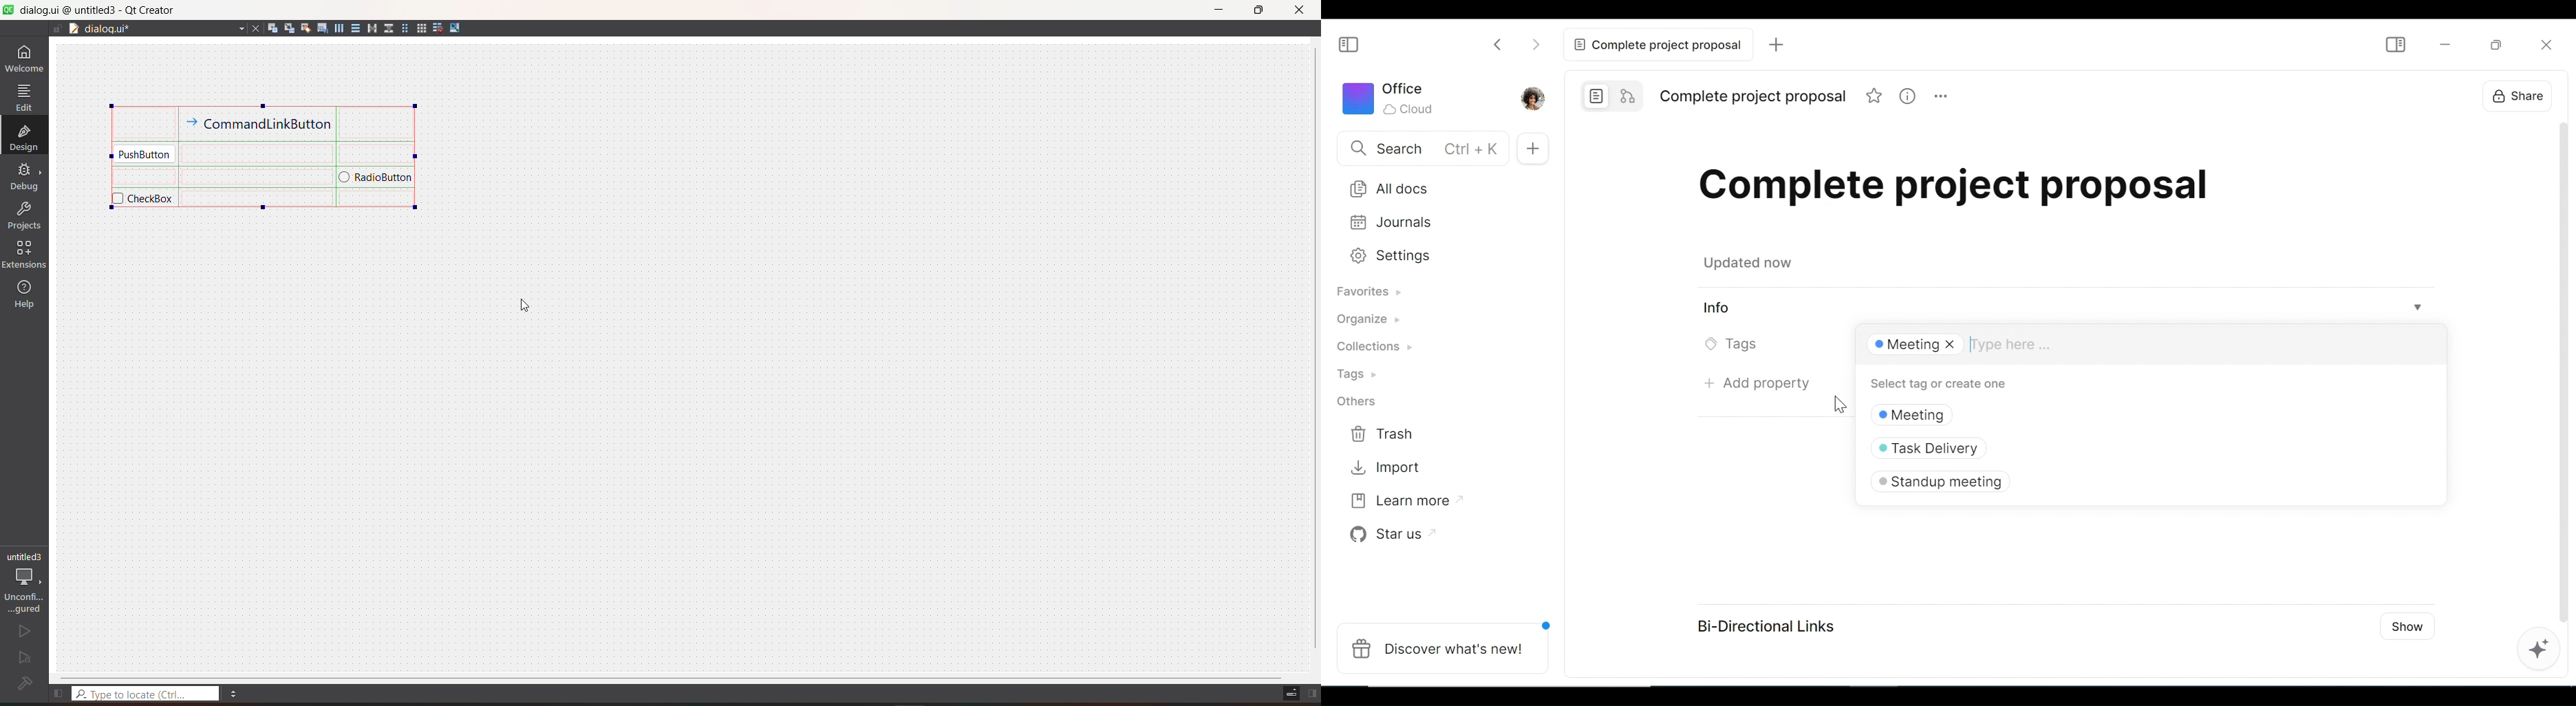 The height and width of the screenshot is (728, 2576). Describe the element at coordinates (25, 582) in the screenshot. I see `project configuration` at that location.